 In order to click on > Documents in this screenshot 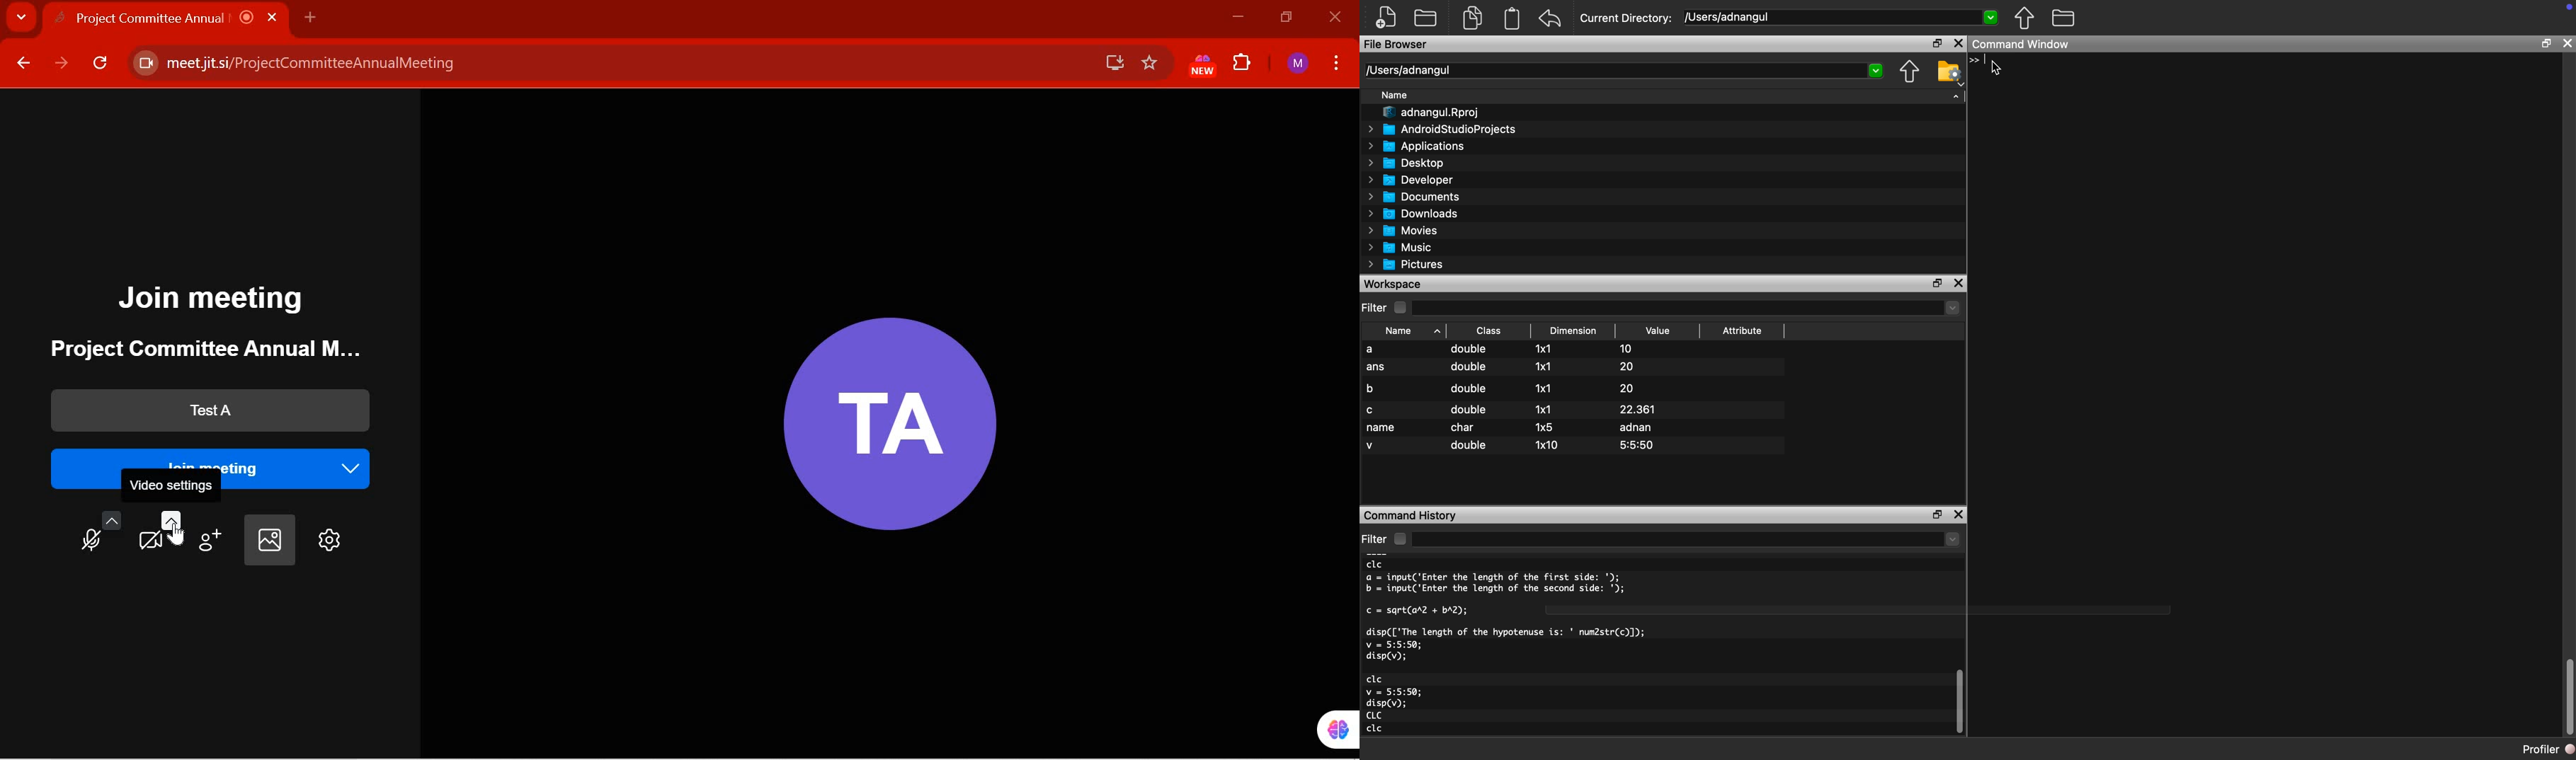, I will do `click(1415, 197)`.